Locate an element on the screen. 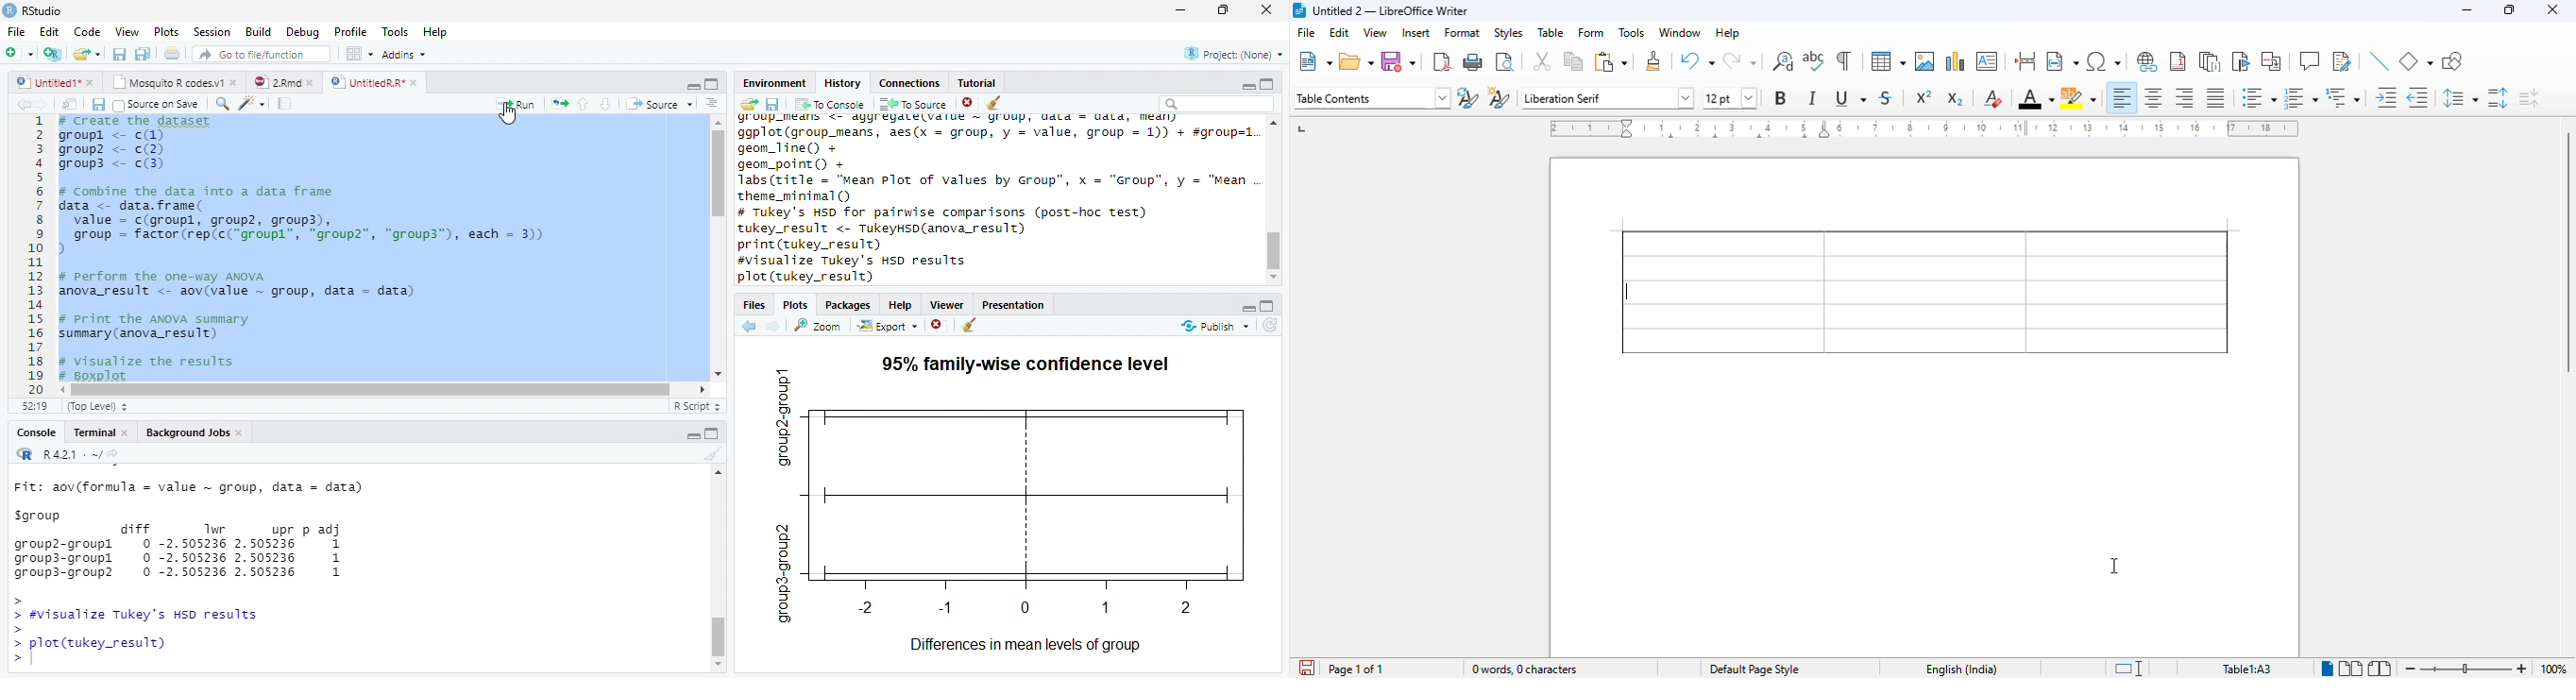  superscript is located at coordinates (1925, 96).